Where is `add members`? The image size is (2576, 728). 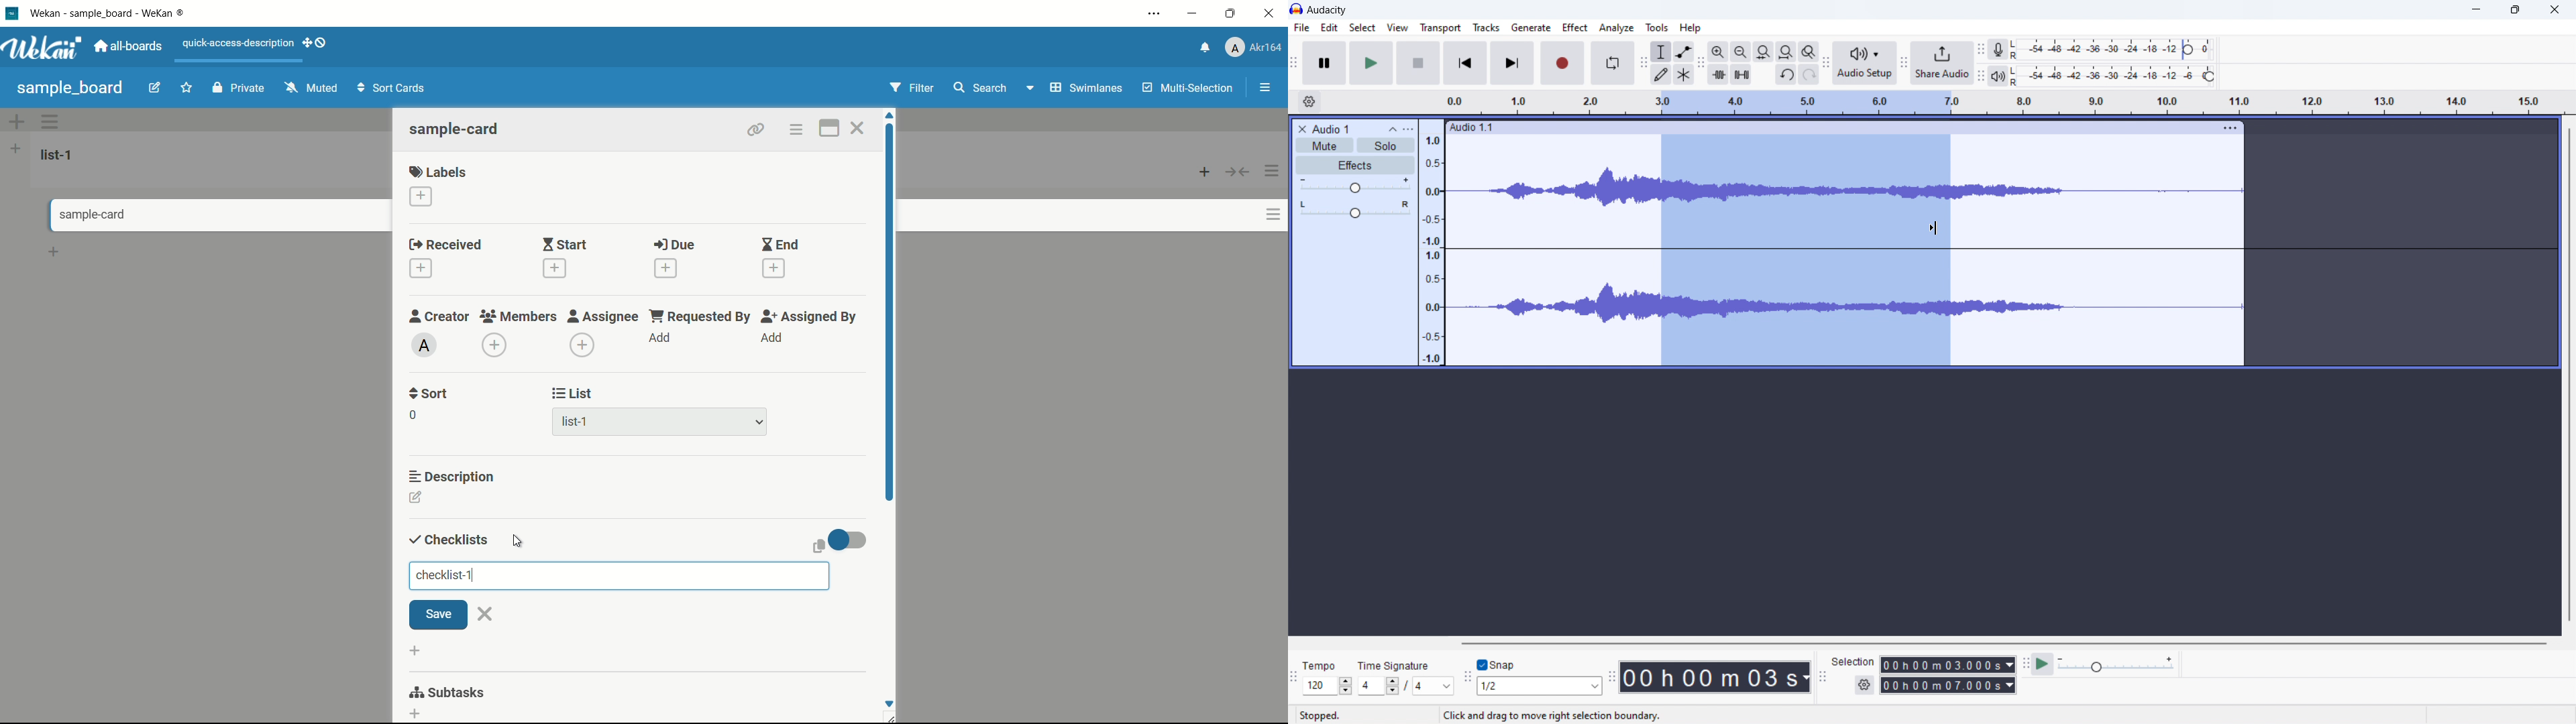
add members is located at coordinates (496, 347).